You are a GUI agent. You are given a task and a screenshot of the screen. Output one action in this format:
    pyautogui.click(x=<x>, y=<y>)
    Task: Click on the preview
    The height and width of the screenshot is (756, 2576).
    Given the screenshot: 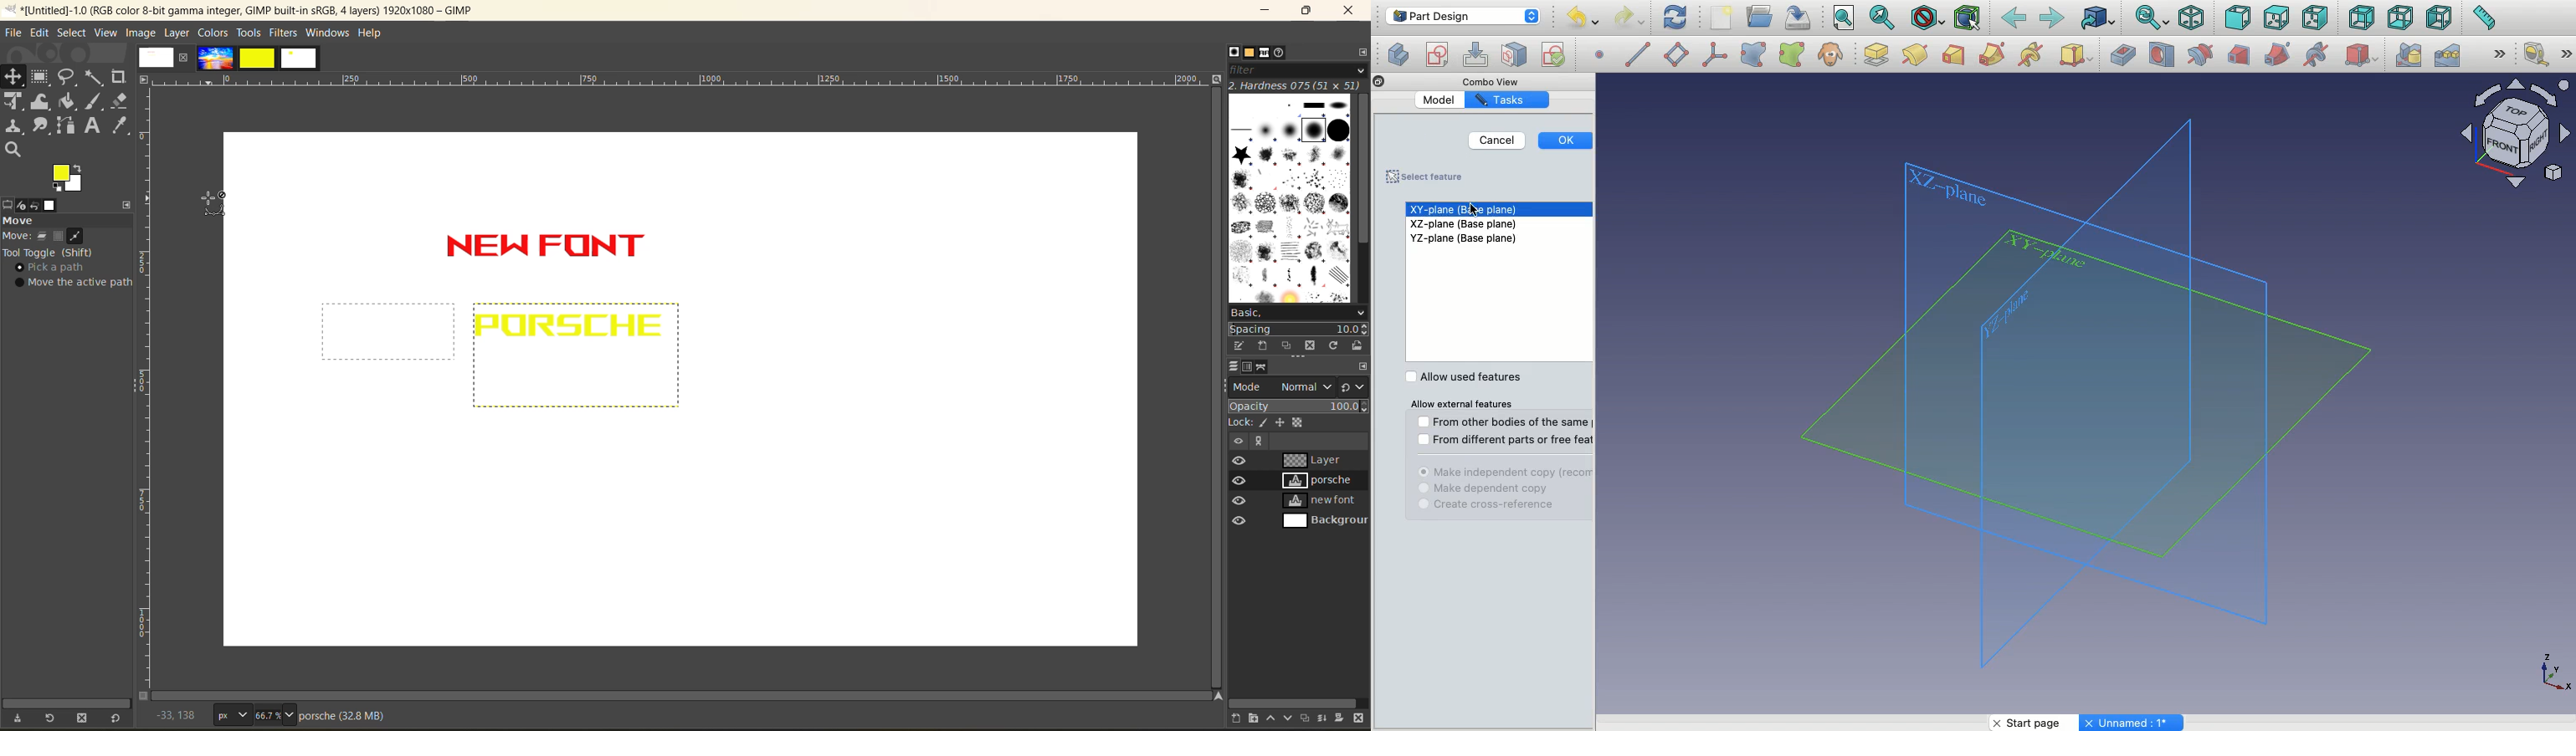 What is the action you would take?
    pyautogui.click(x=1239, y=494)
    